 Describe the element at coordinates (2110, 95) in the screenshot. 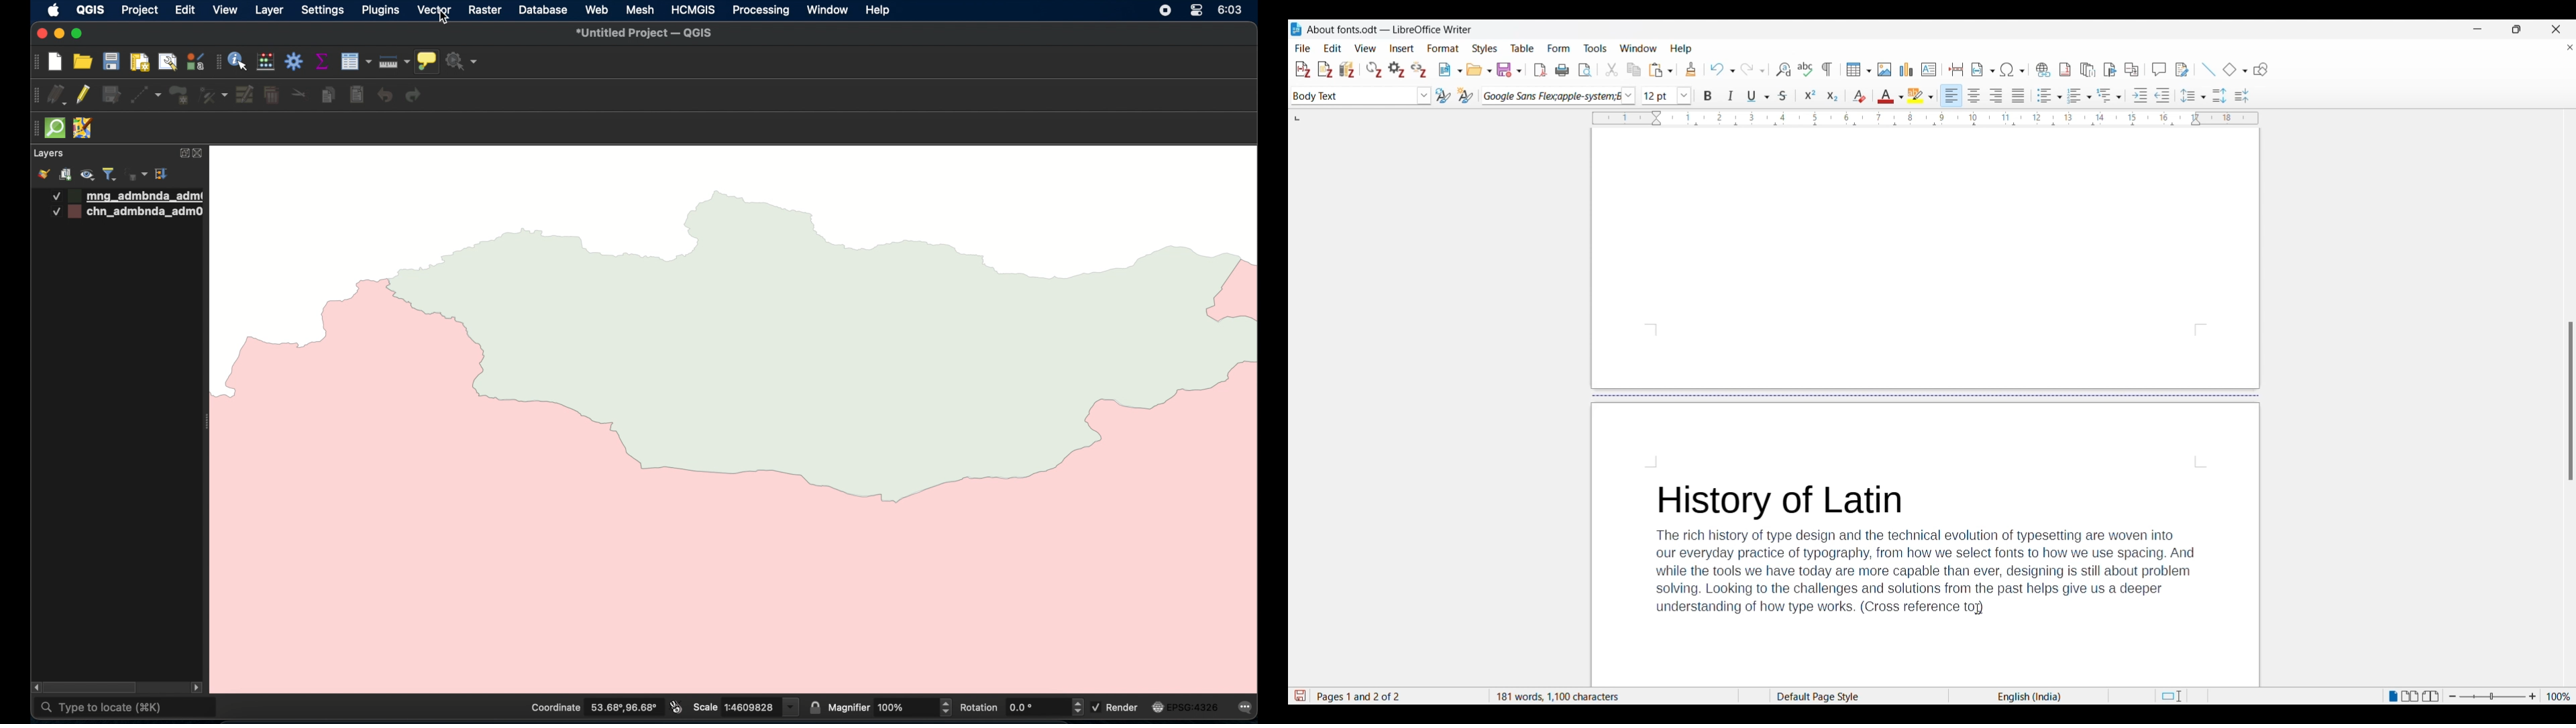

I see `Outline format options` at that location.